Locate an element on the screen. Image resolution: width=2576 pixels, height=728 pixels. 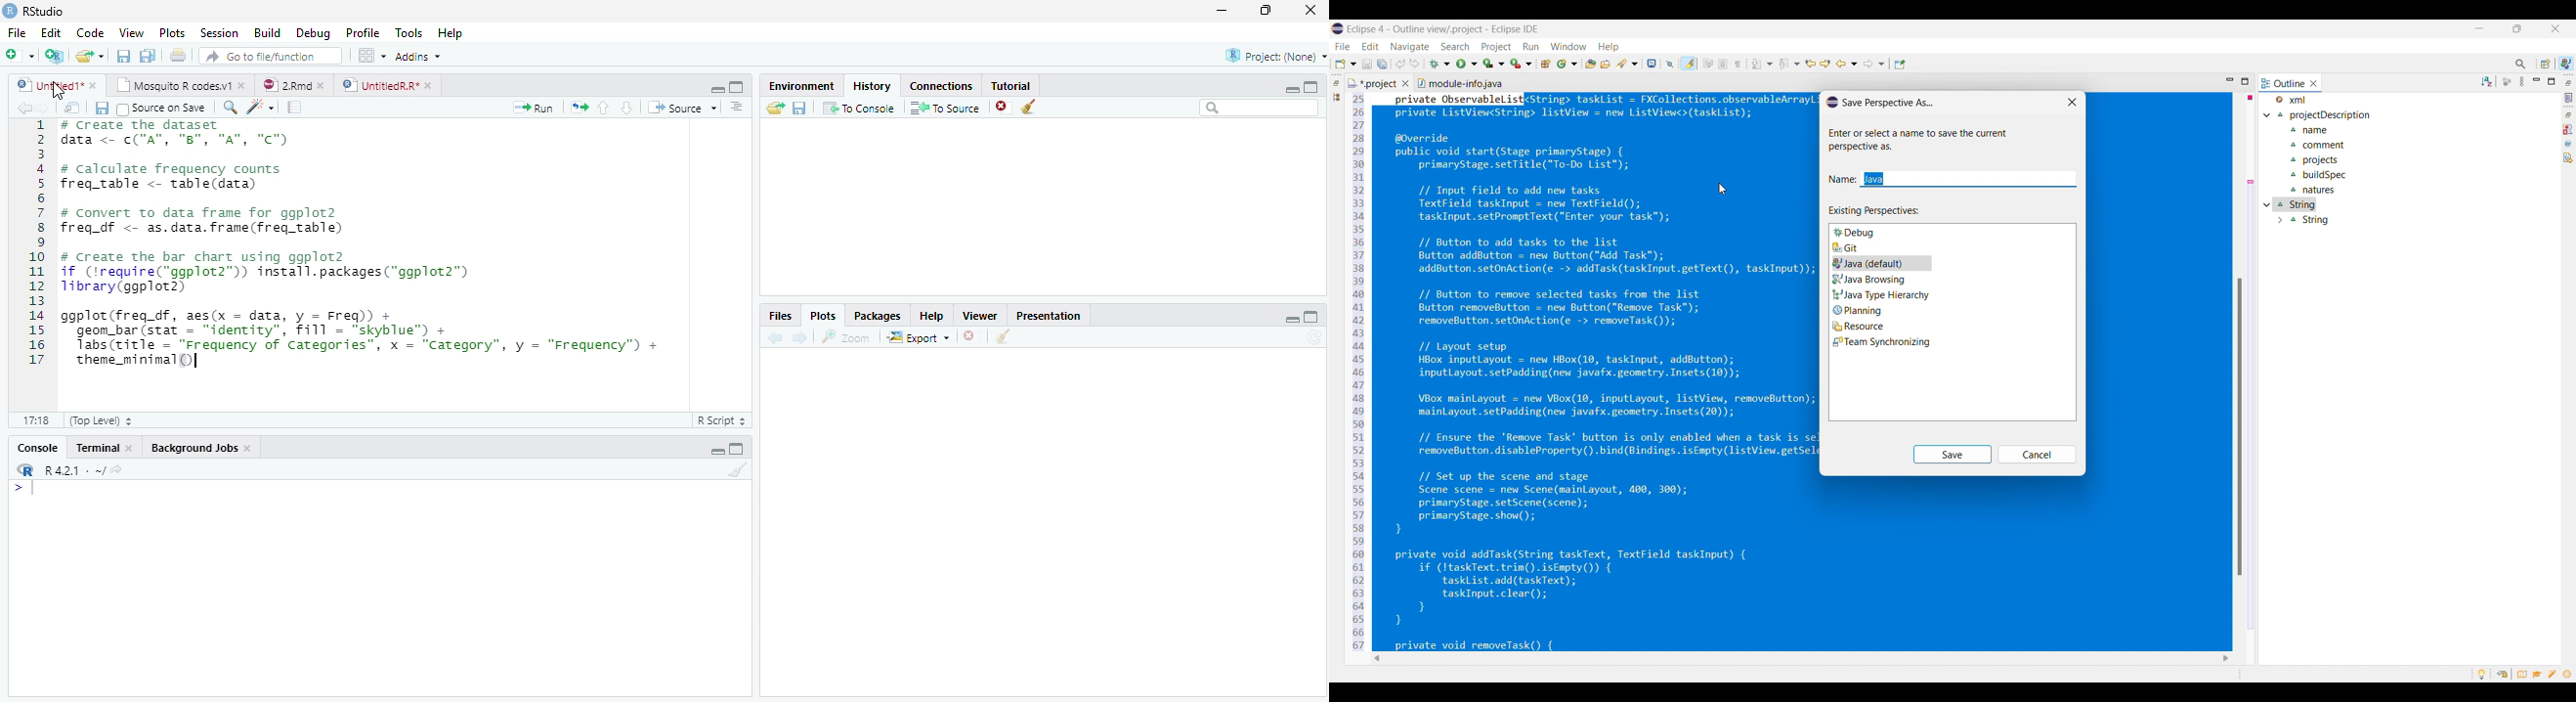
Back is located at coordinates (777, 337).